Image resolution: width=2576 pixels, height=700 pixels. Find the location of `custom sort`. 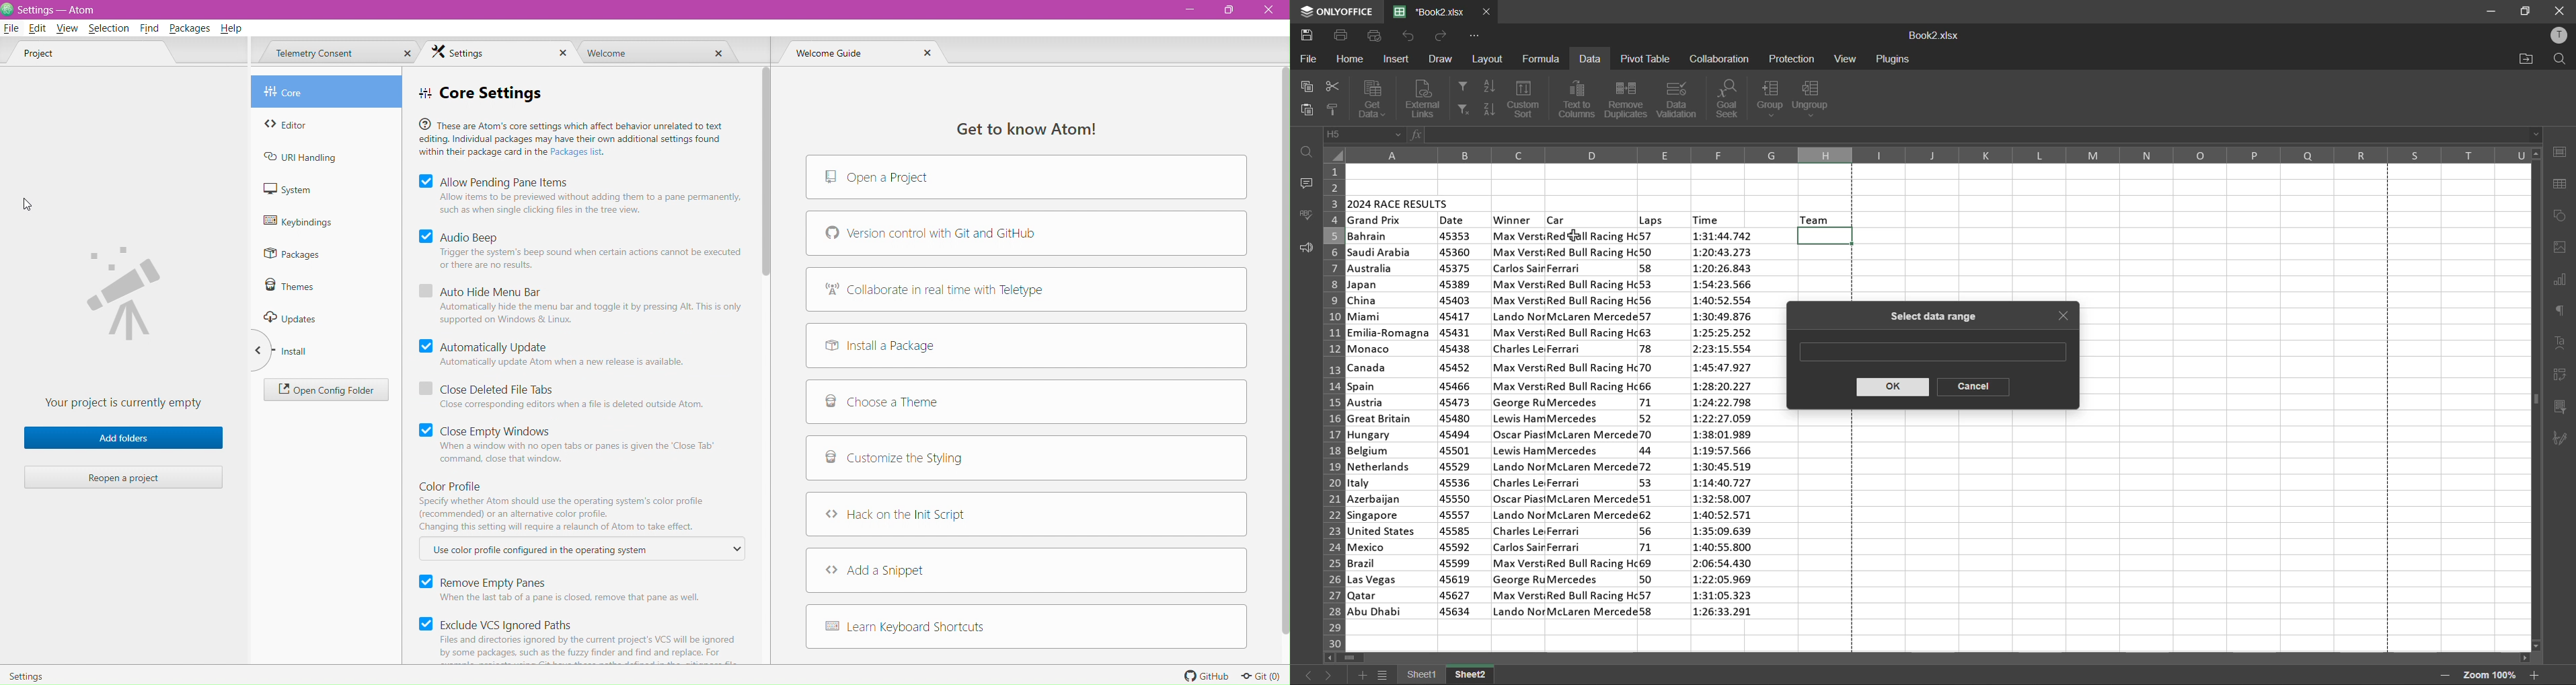

custom sort is located at coordinates (1527, 99).